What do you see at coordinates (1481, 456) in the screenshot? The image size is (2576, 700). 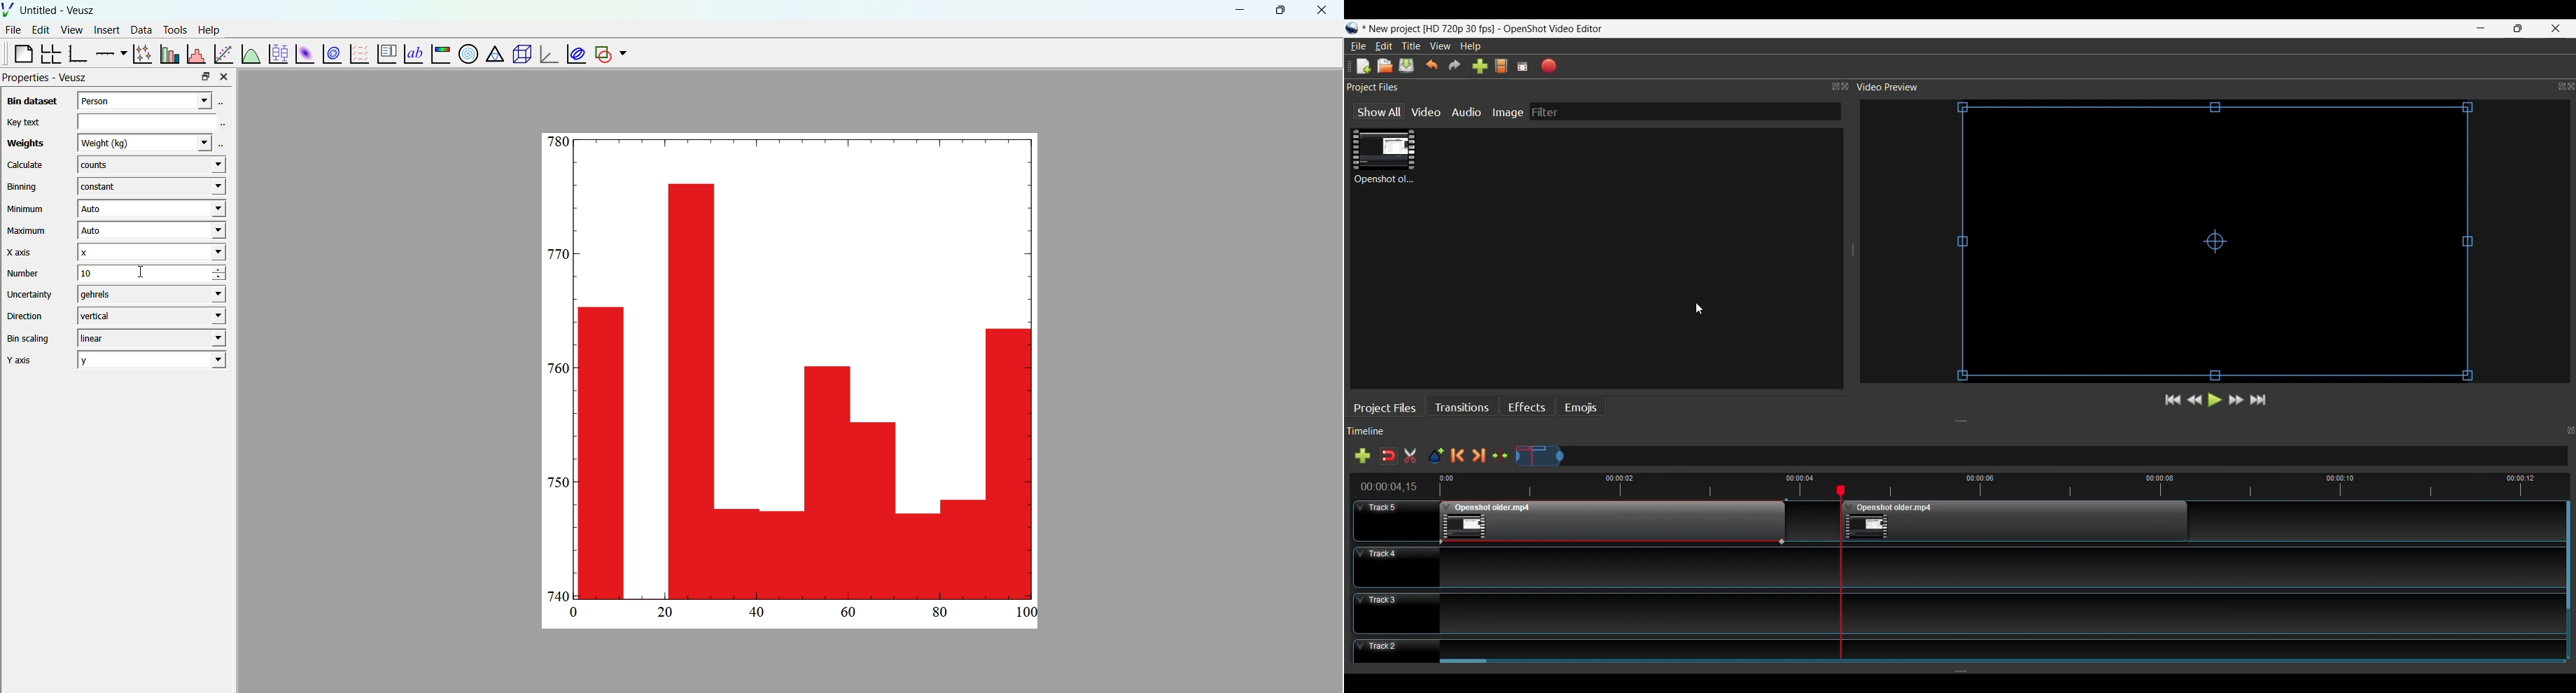 I see `Next Marker` at bounding box center [1481, 456].